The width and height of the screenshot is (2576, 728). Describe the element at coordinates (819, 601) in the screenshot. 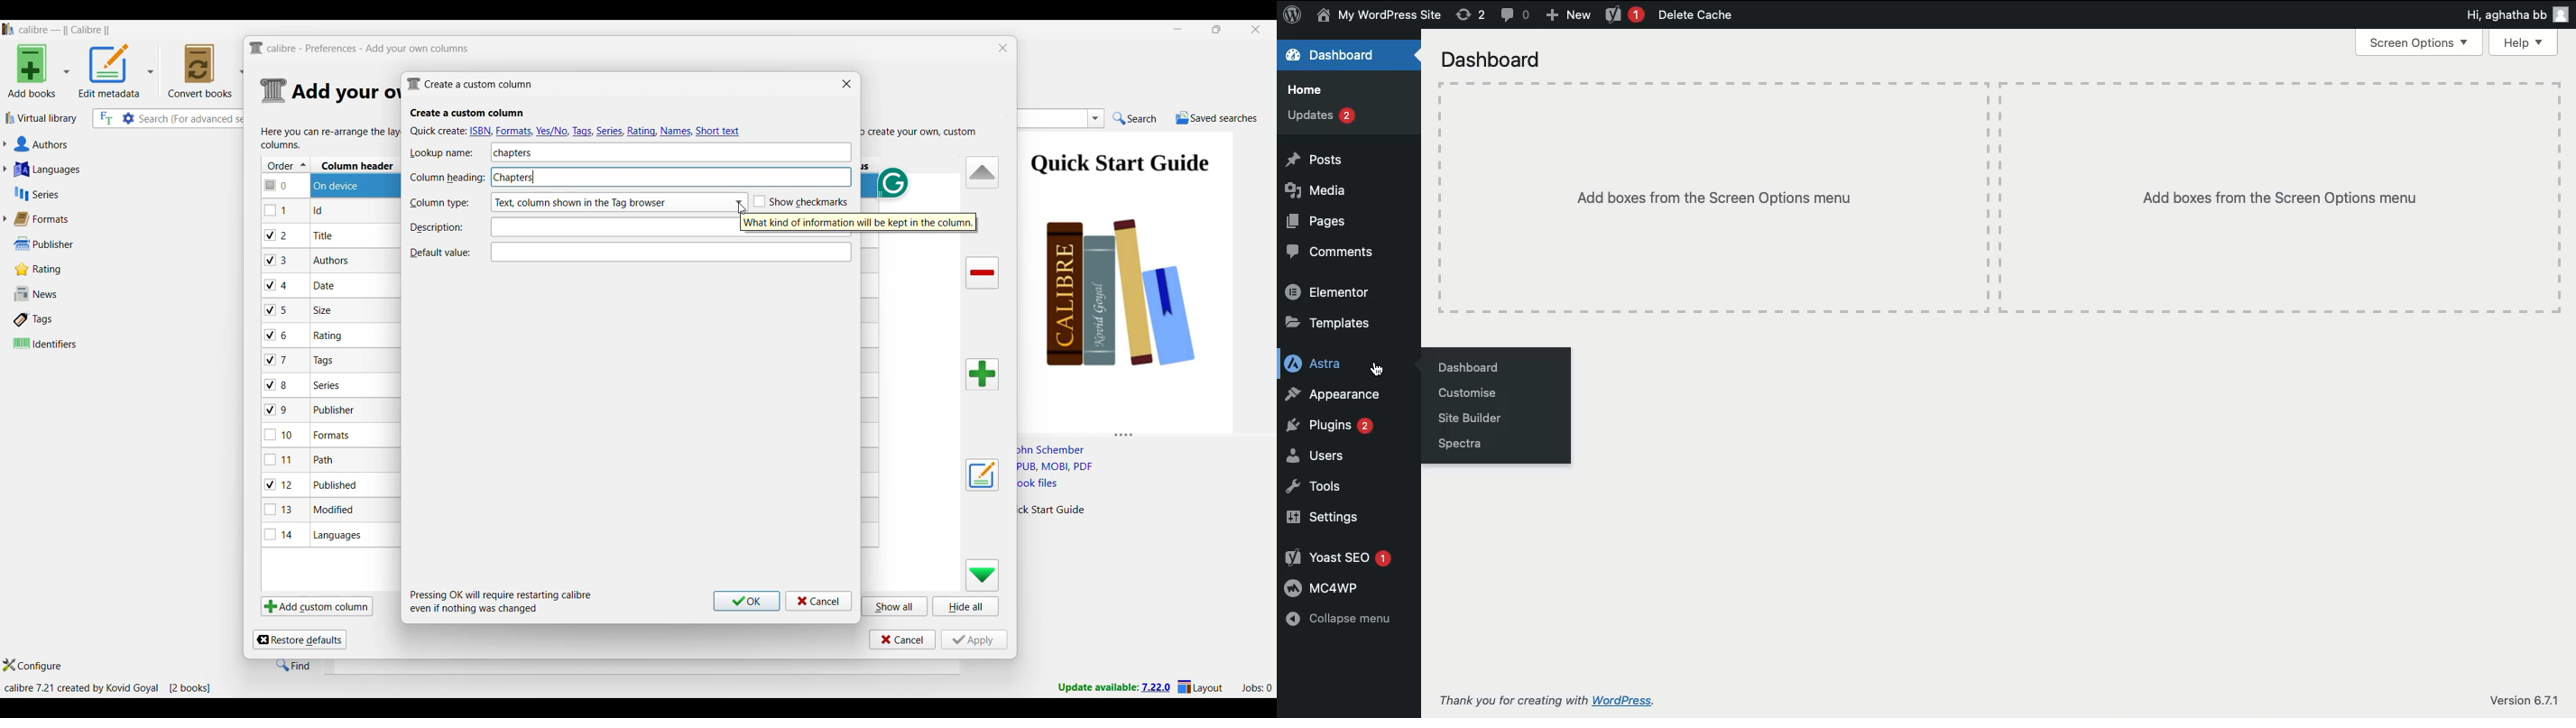

I see `Cancel` at that location.